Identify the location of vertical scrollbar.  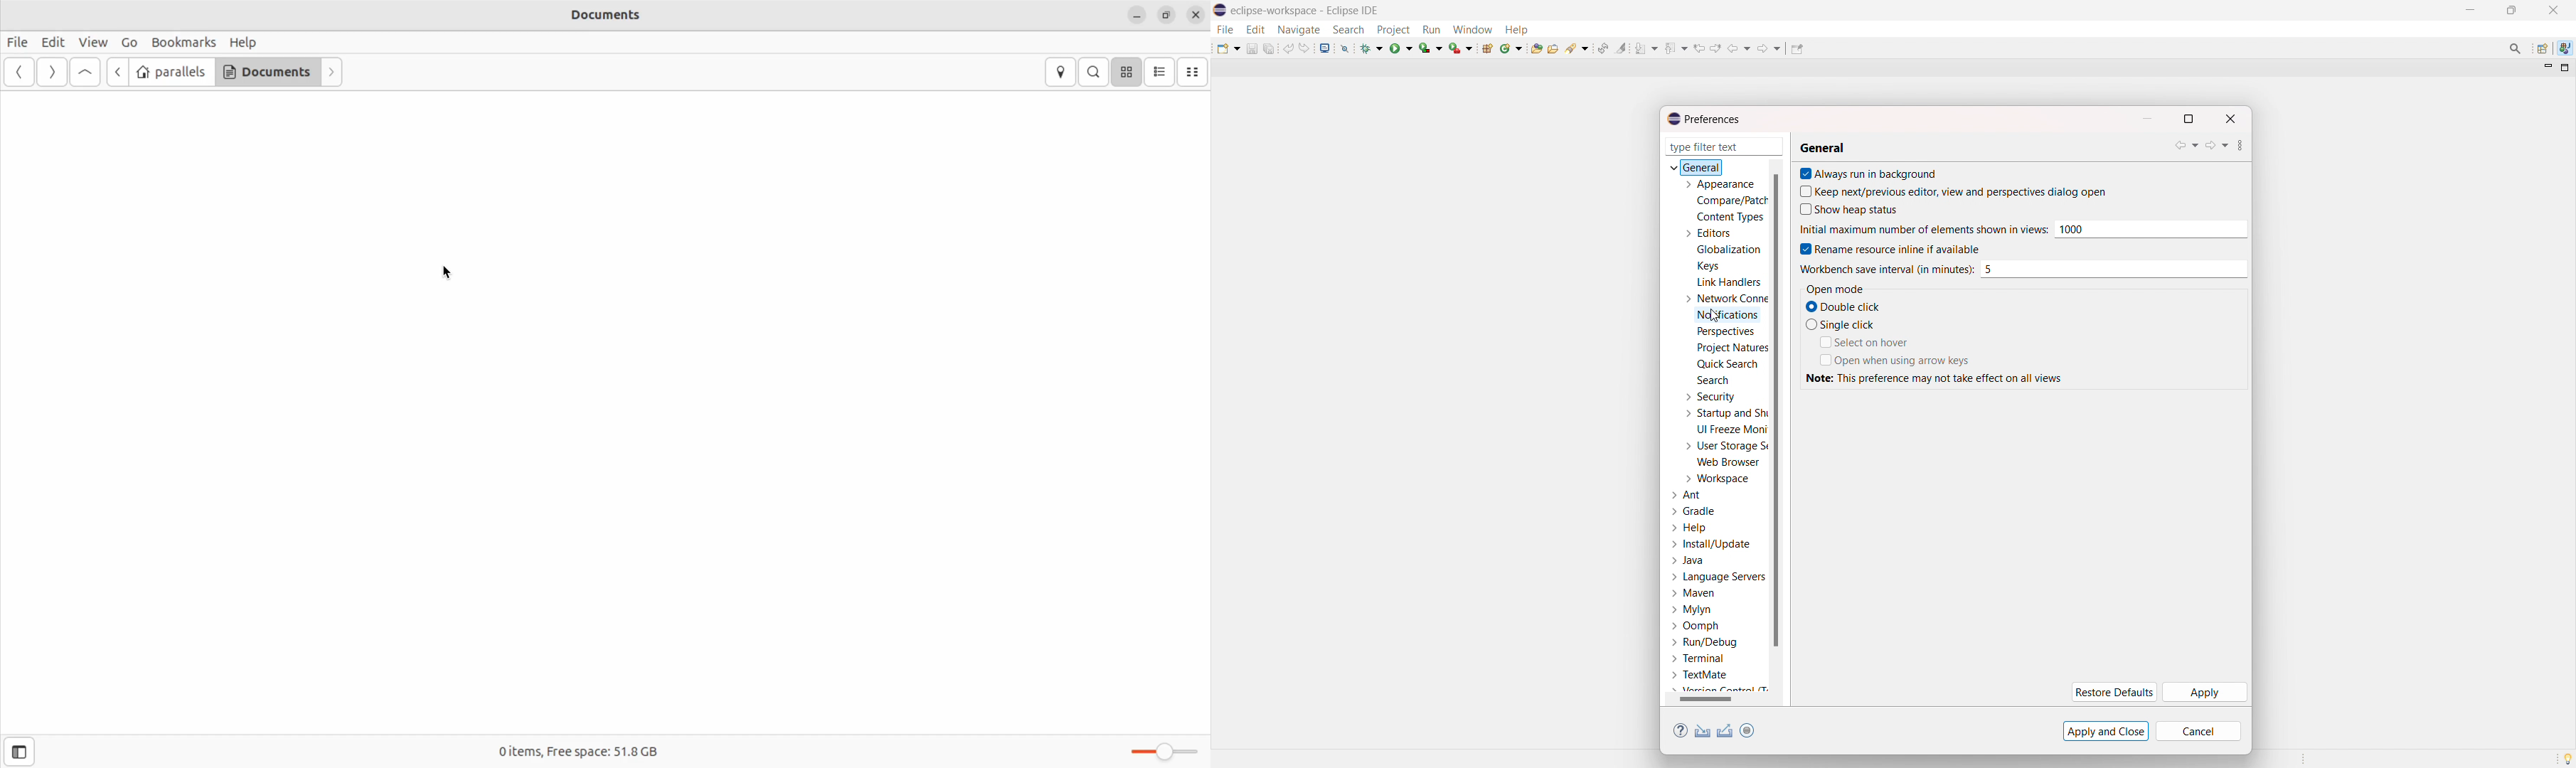
(1775, 409).